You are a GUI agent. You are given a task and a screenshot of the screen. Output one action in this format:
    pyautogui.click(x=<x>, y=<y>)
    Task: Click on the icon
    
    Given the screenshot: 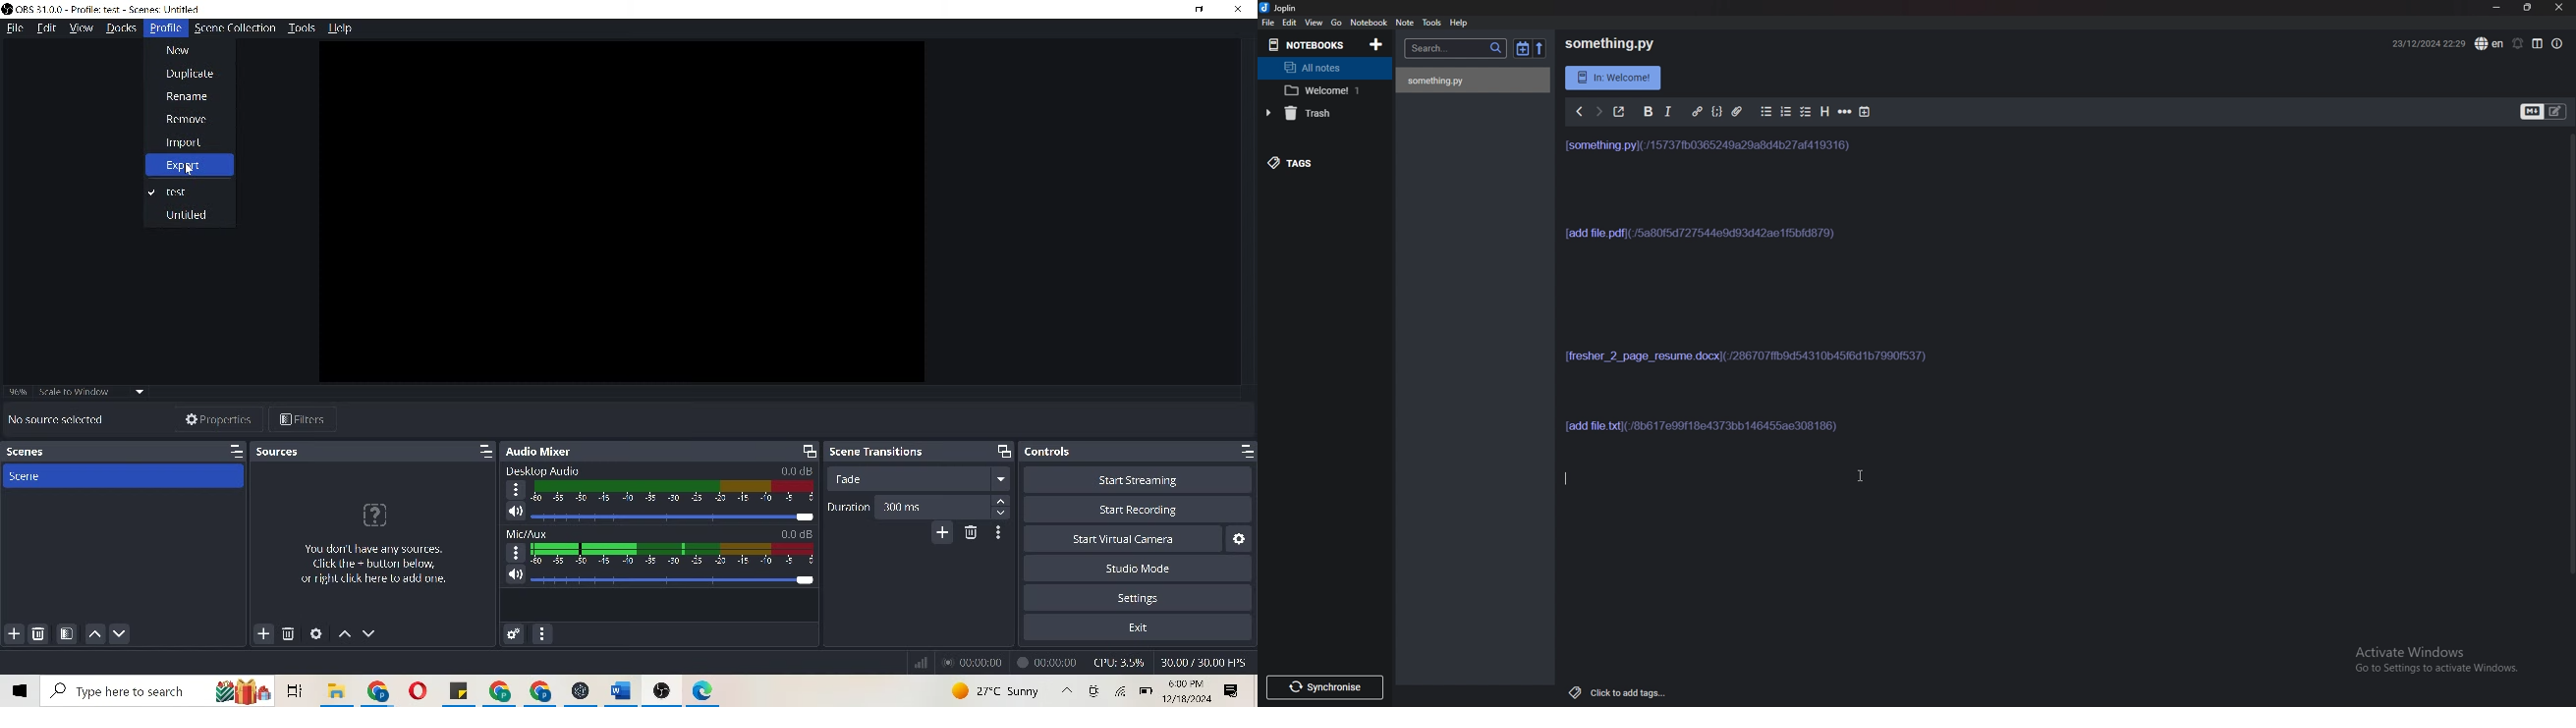 What is the action you would take?
    pyautogui.click(x=704, y=688)
    